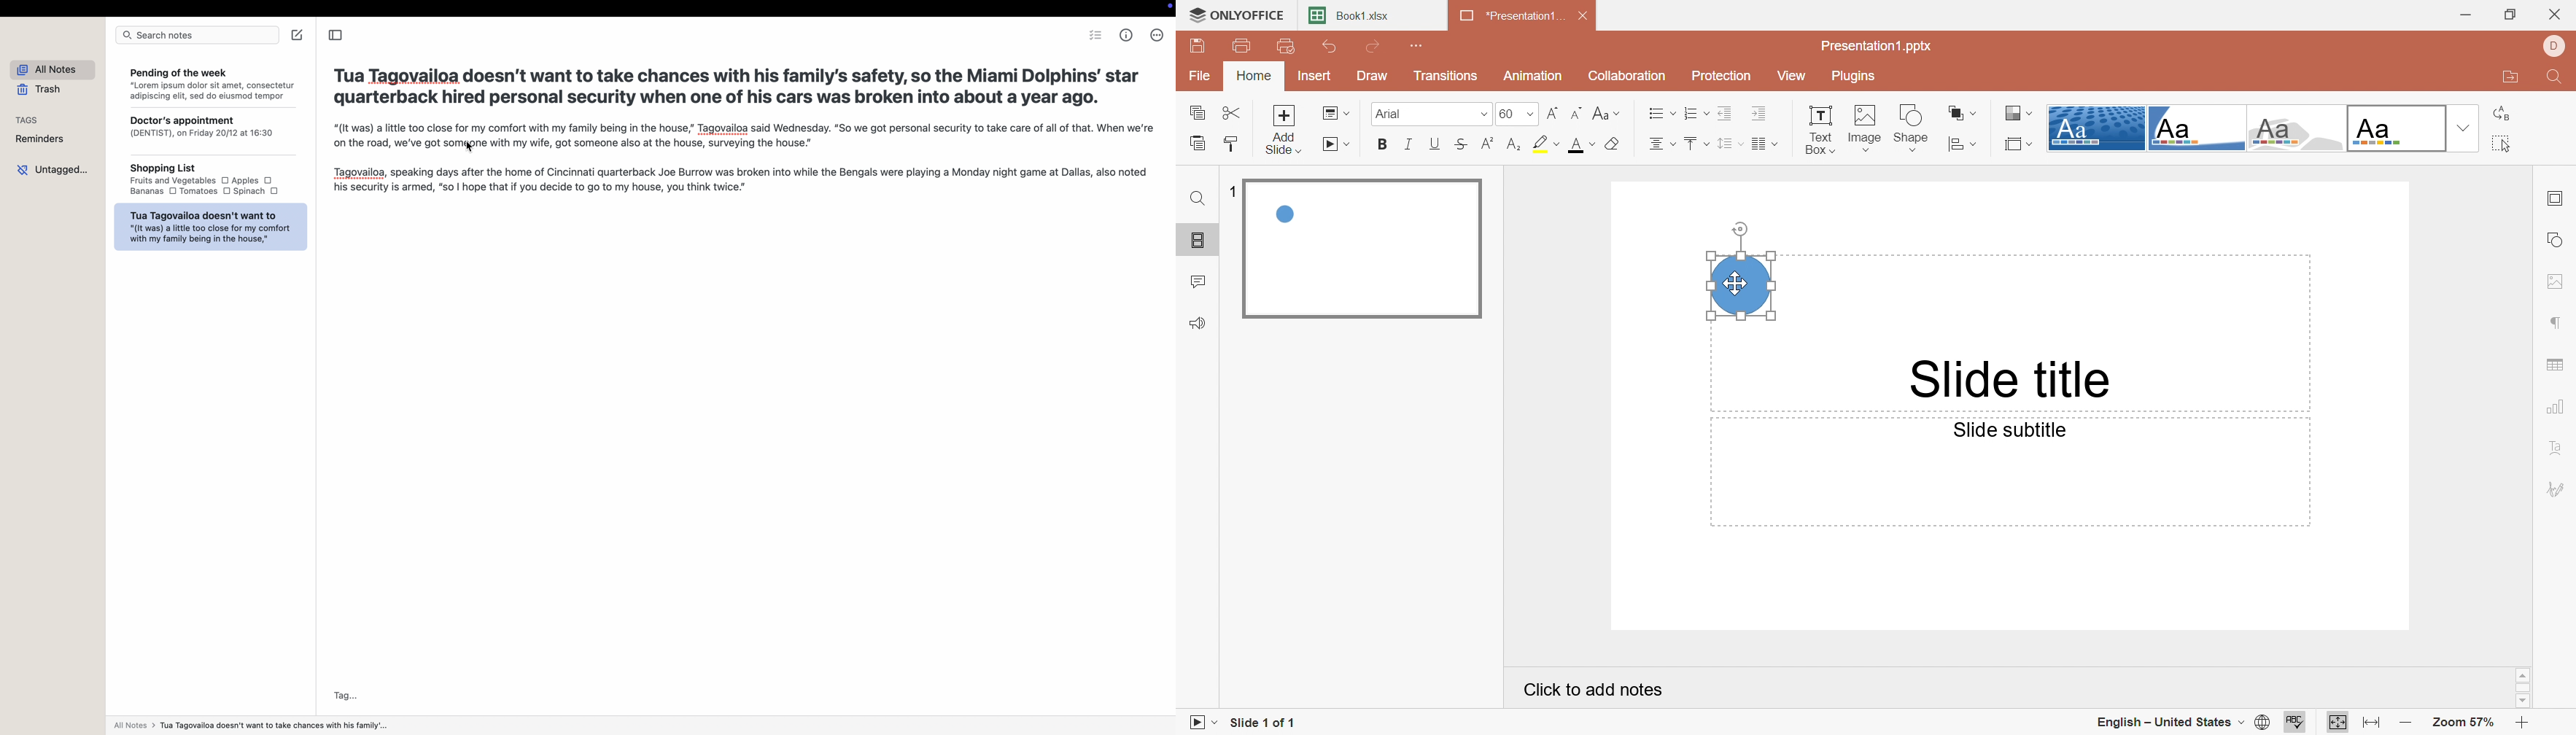  Describe the element at coordinates (2020, 144) in the screenshot. I see `Select slide size` at that location.